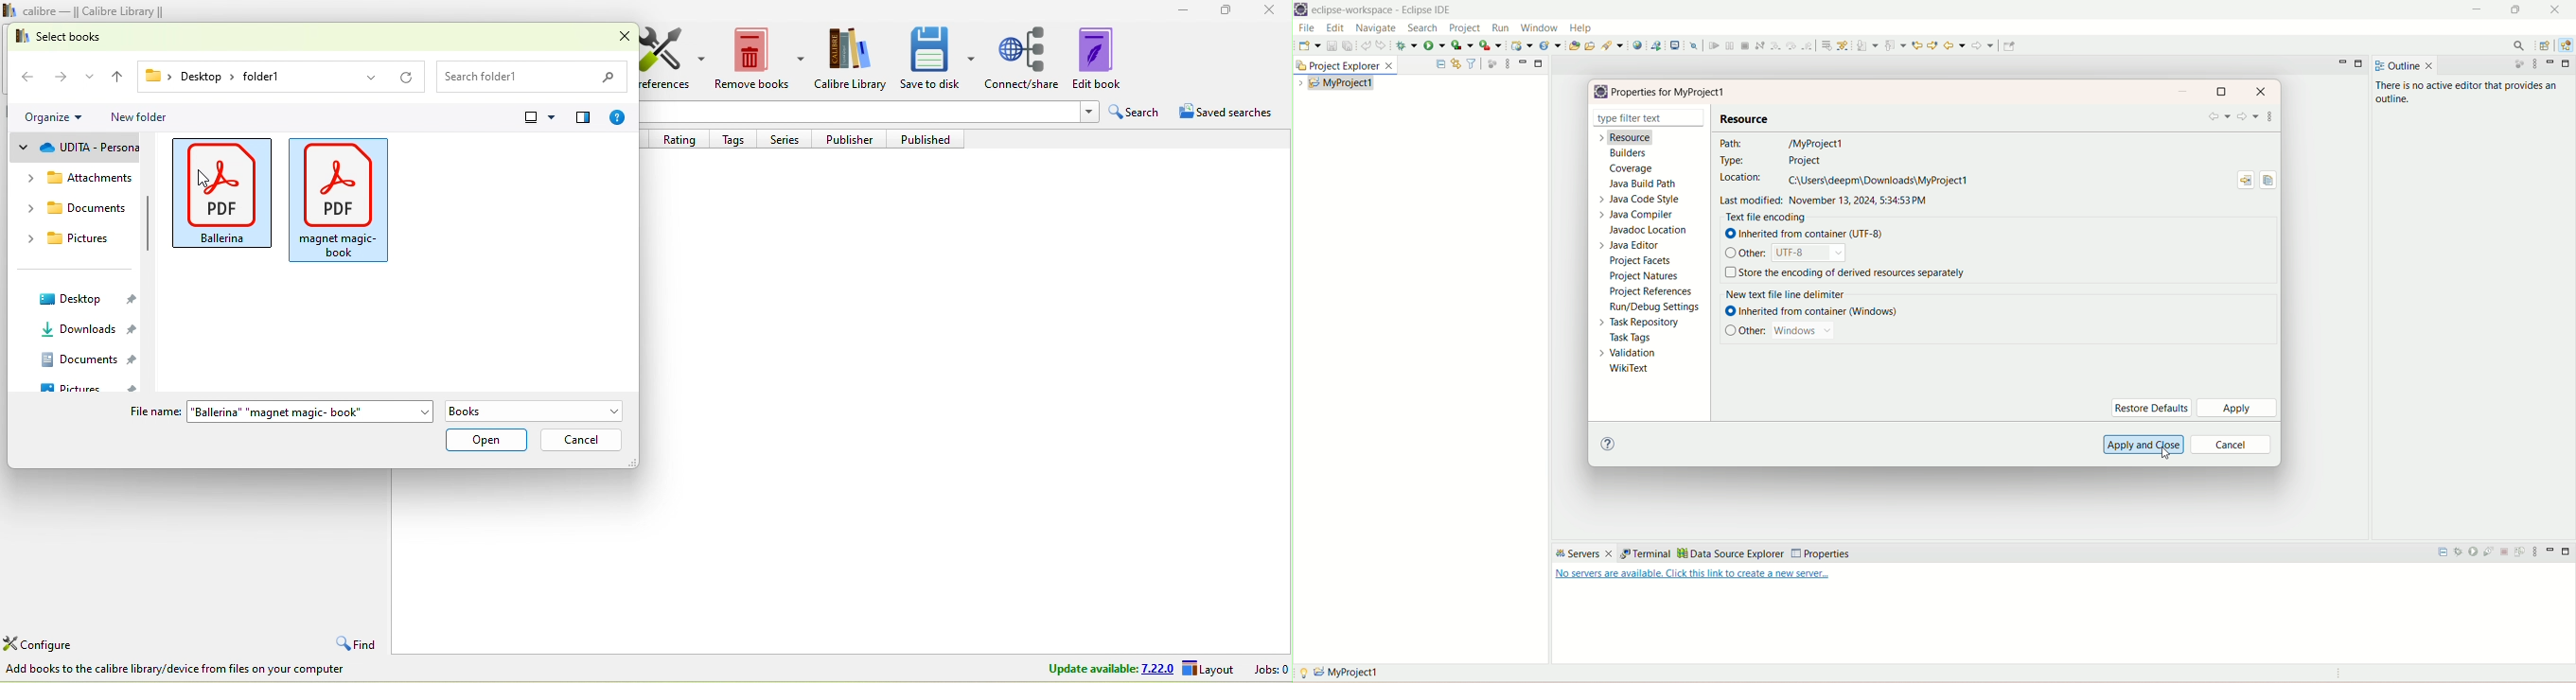 This screenshot has width=2576, height=700. Describe the element at coordinates (1408, 45) in the screenshot. I see `debug` at that location.